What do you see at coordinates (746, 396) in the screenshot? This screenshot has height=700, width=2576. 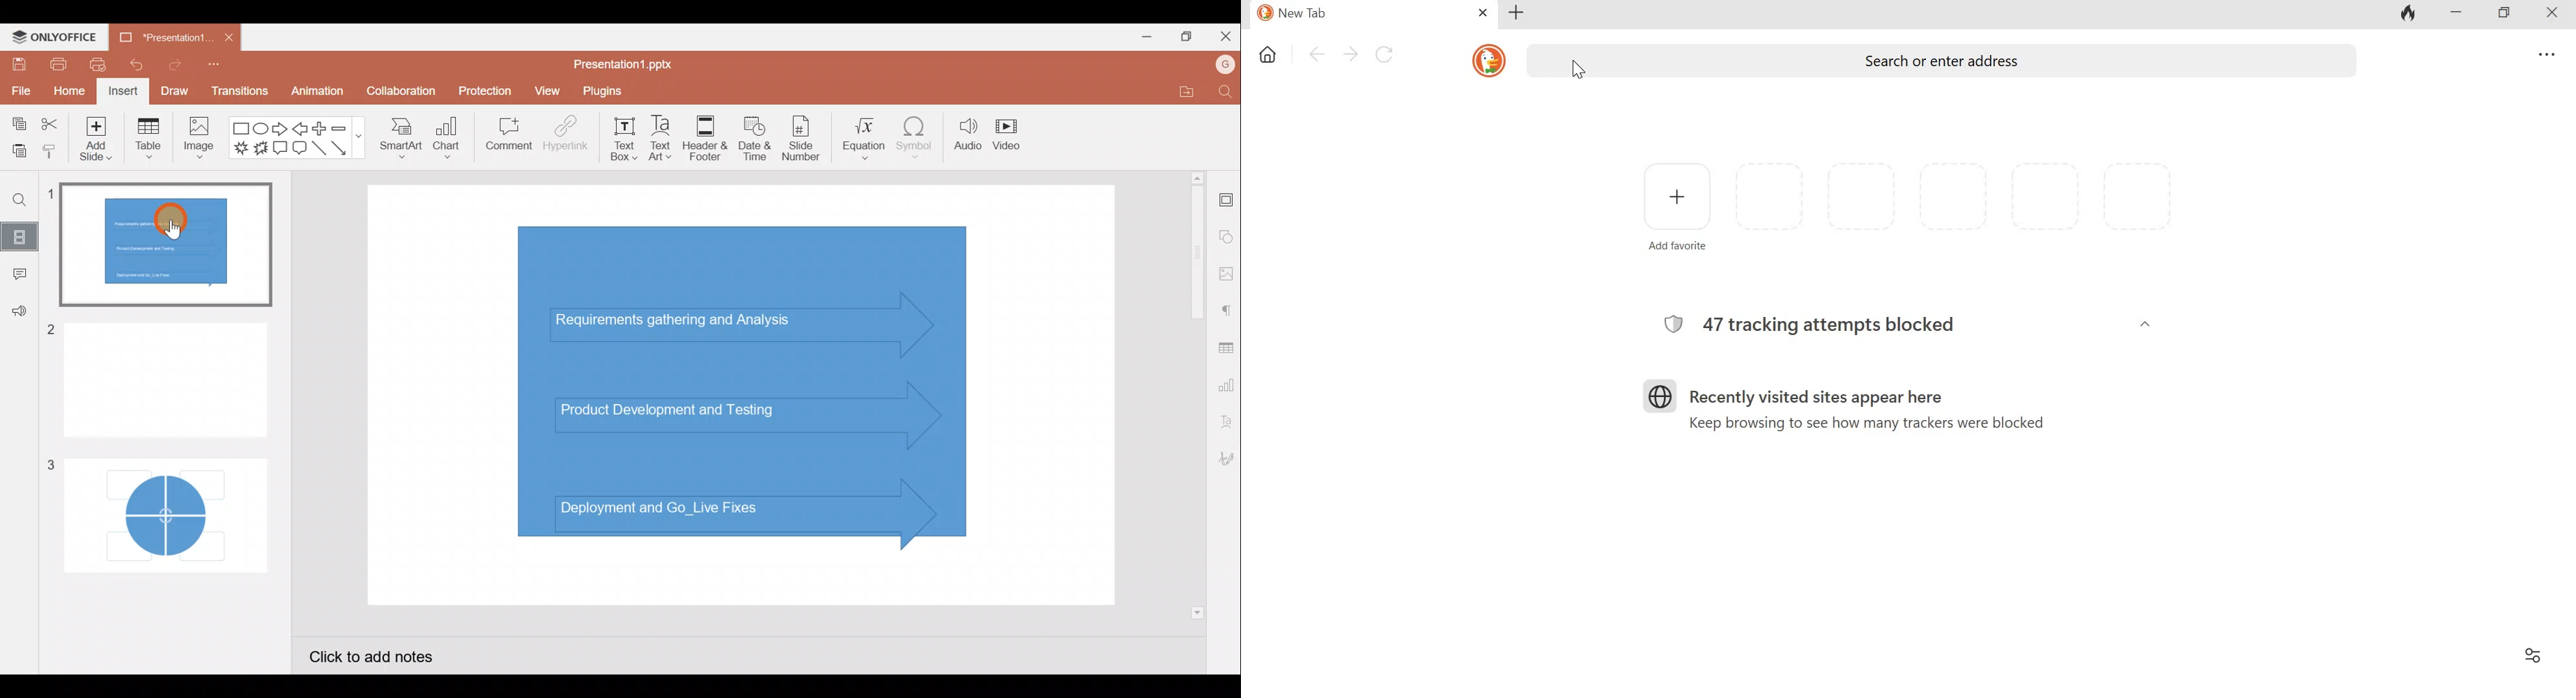 I see `Presentation slide` at bounding box center [746, 396].